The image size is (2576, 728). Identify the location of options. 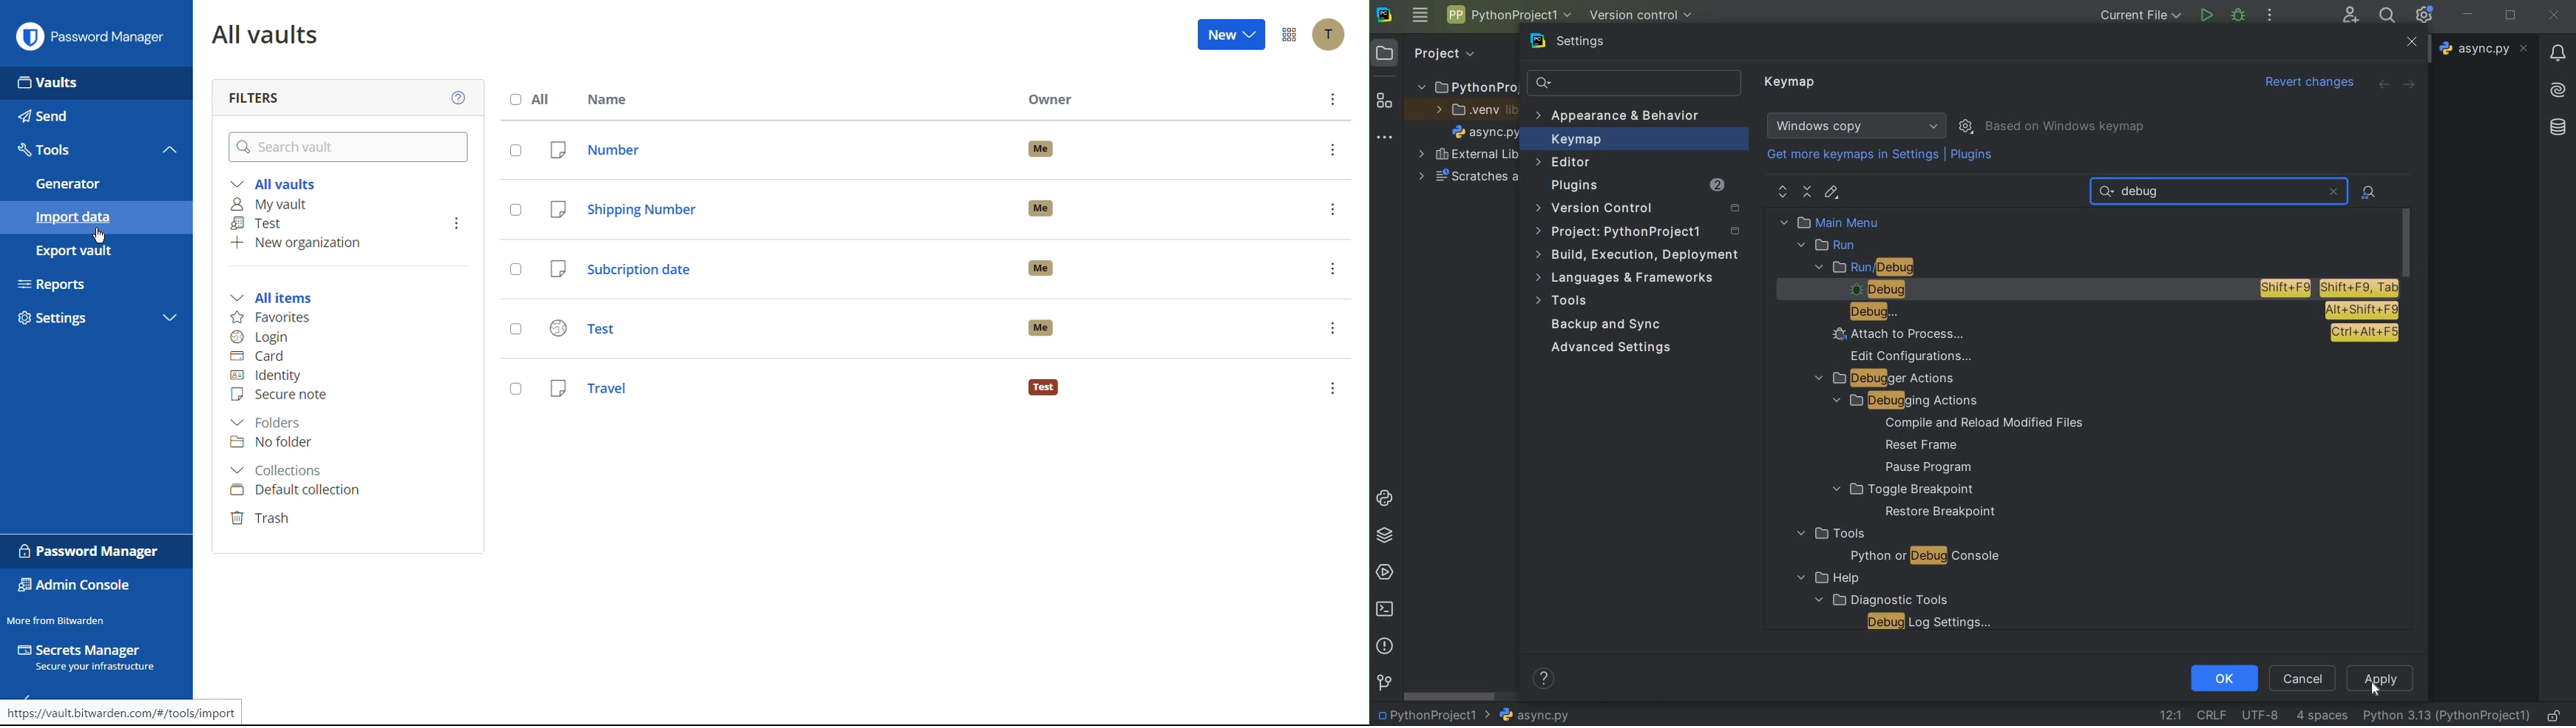
(457, 223).